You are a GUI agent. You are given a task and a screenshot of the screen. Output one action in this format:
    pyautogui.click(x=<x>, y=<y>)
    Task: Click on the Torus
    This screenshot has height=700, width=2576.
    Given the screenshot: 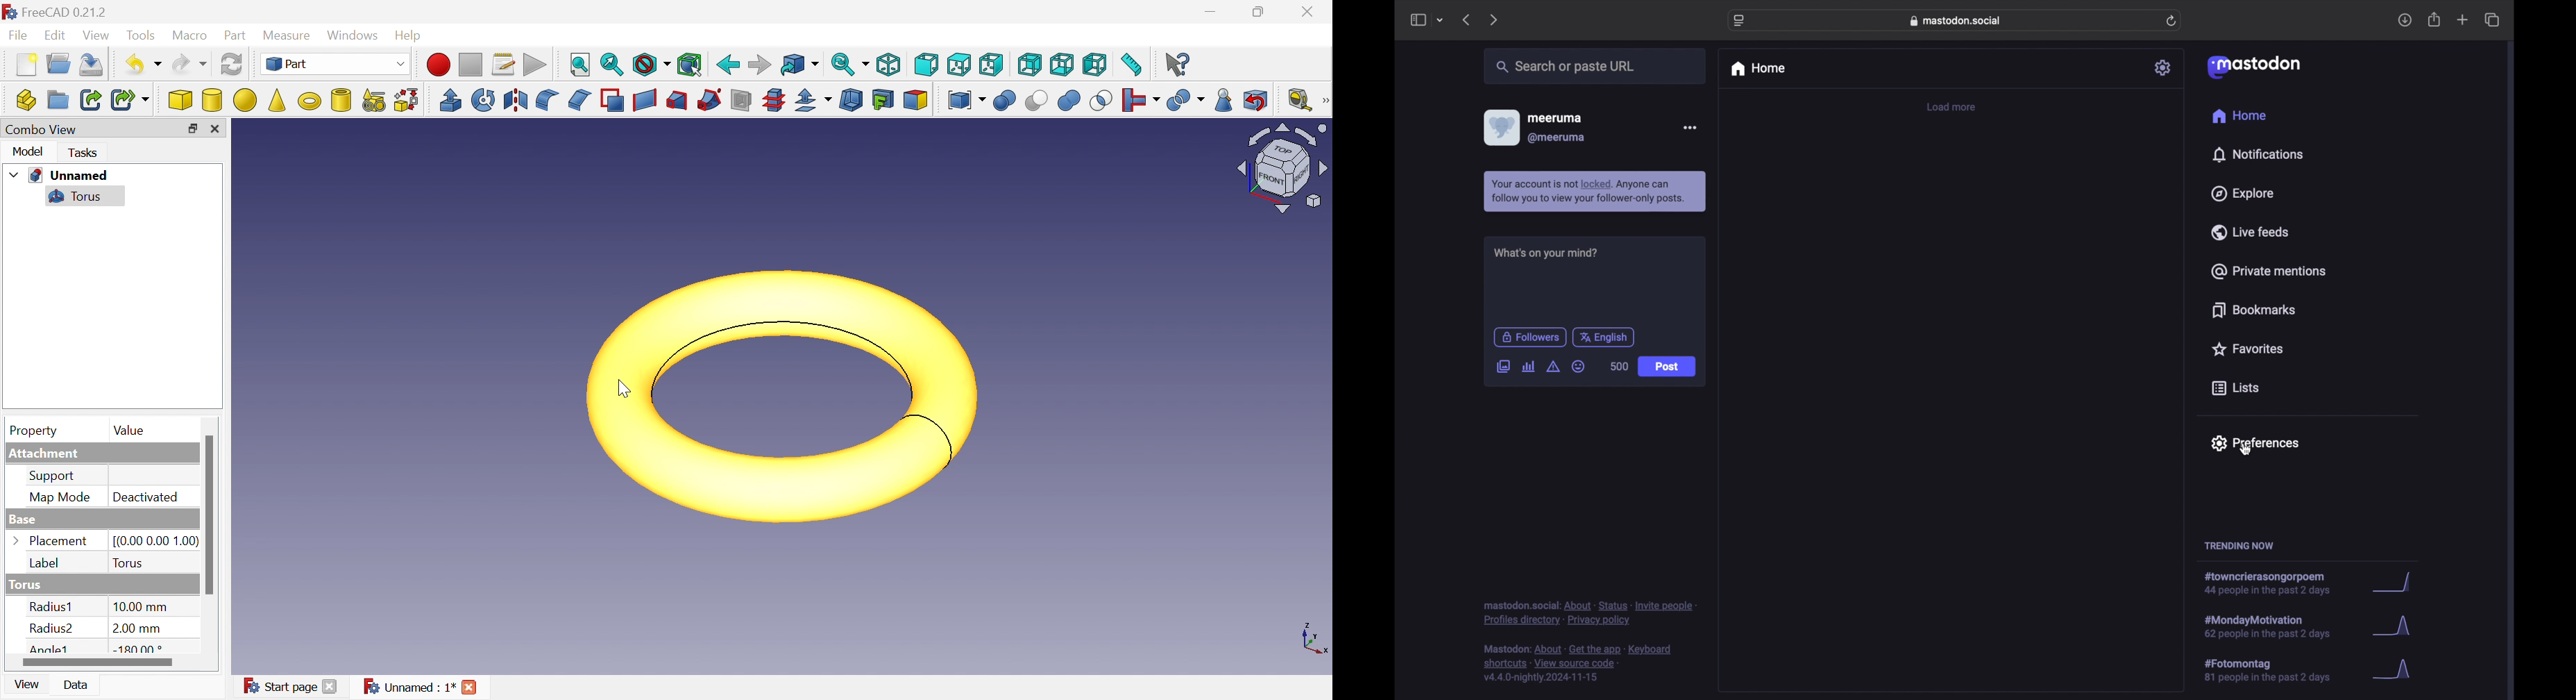 What is the action you would take?
    pyautogui.click(x=307, y=101)
    